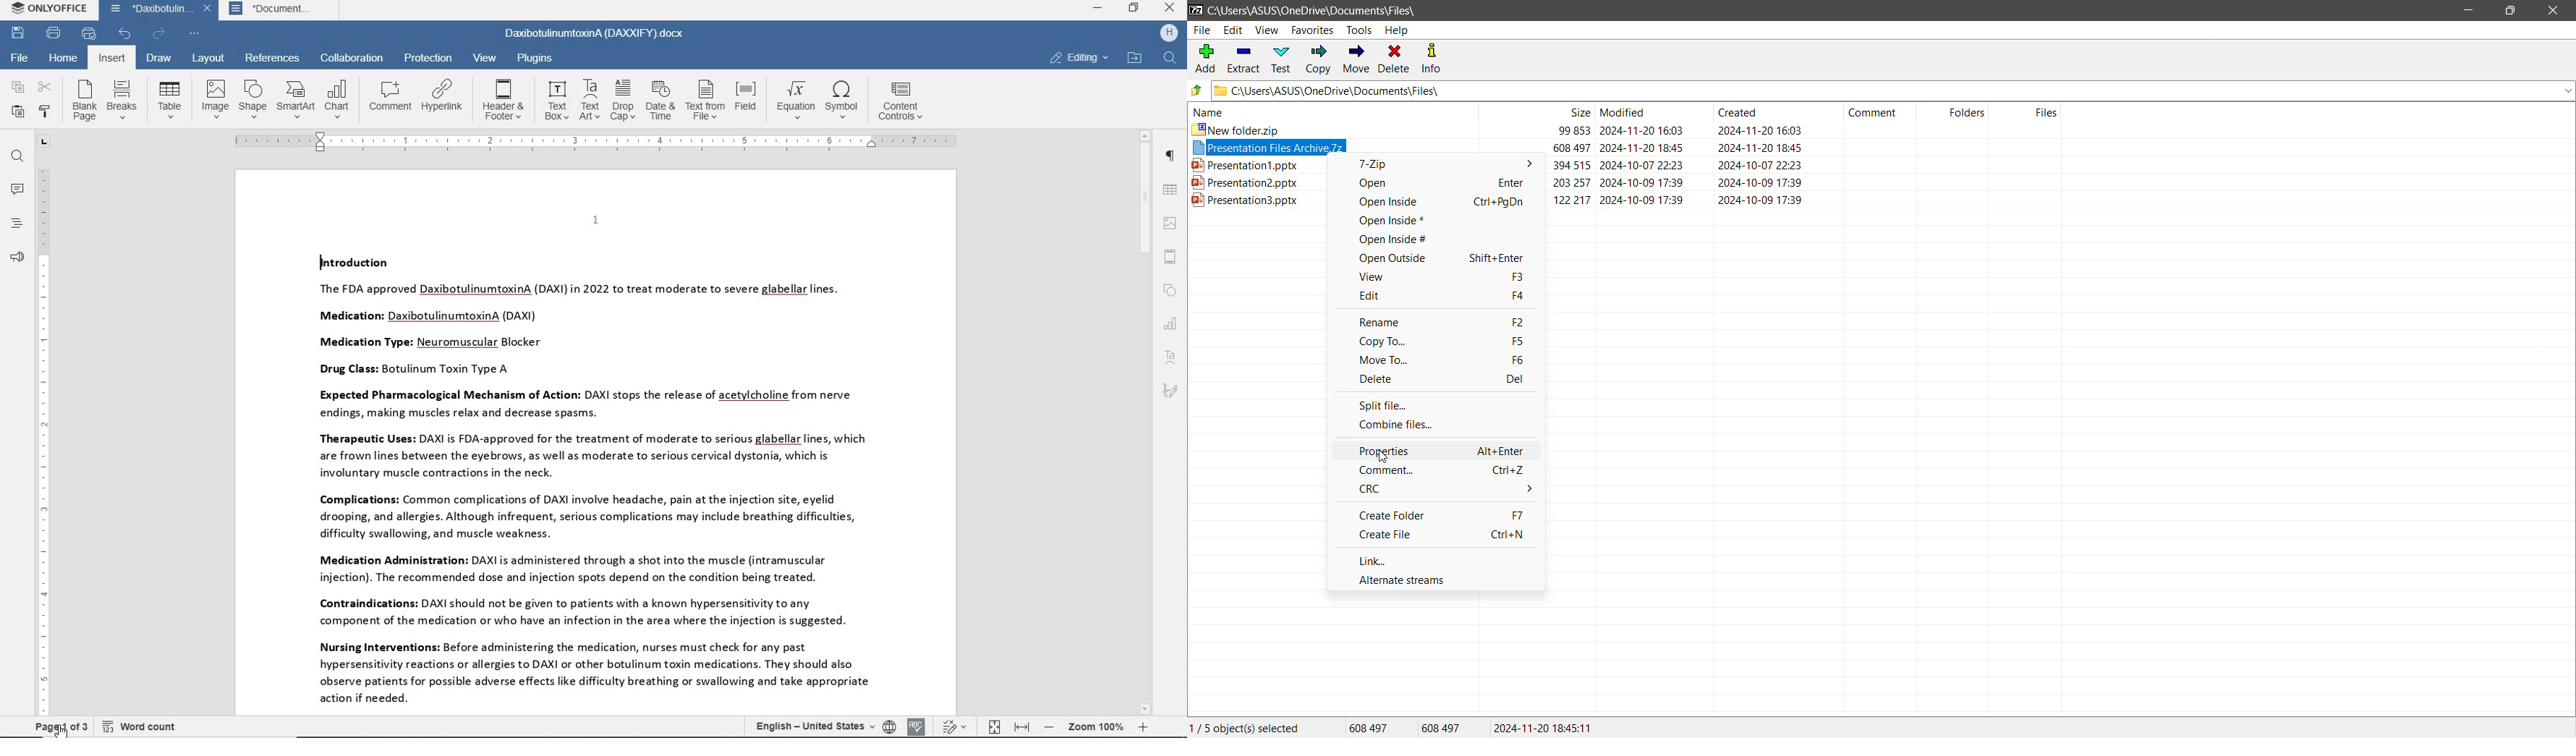 The height and width of the screenshot is (756, 2576). What do you see at coordinates (159, 33) in the screenshot?
I see `redo` at bounding box center [159, 33].